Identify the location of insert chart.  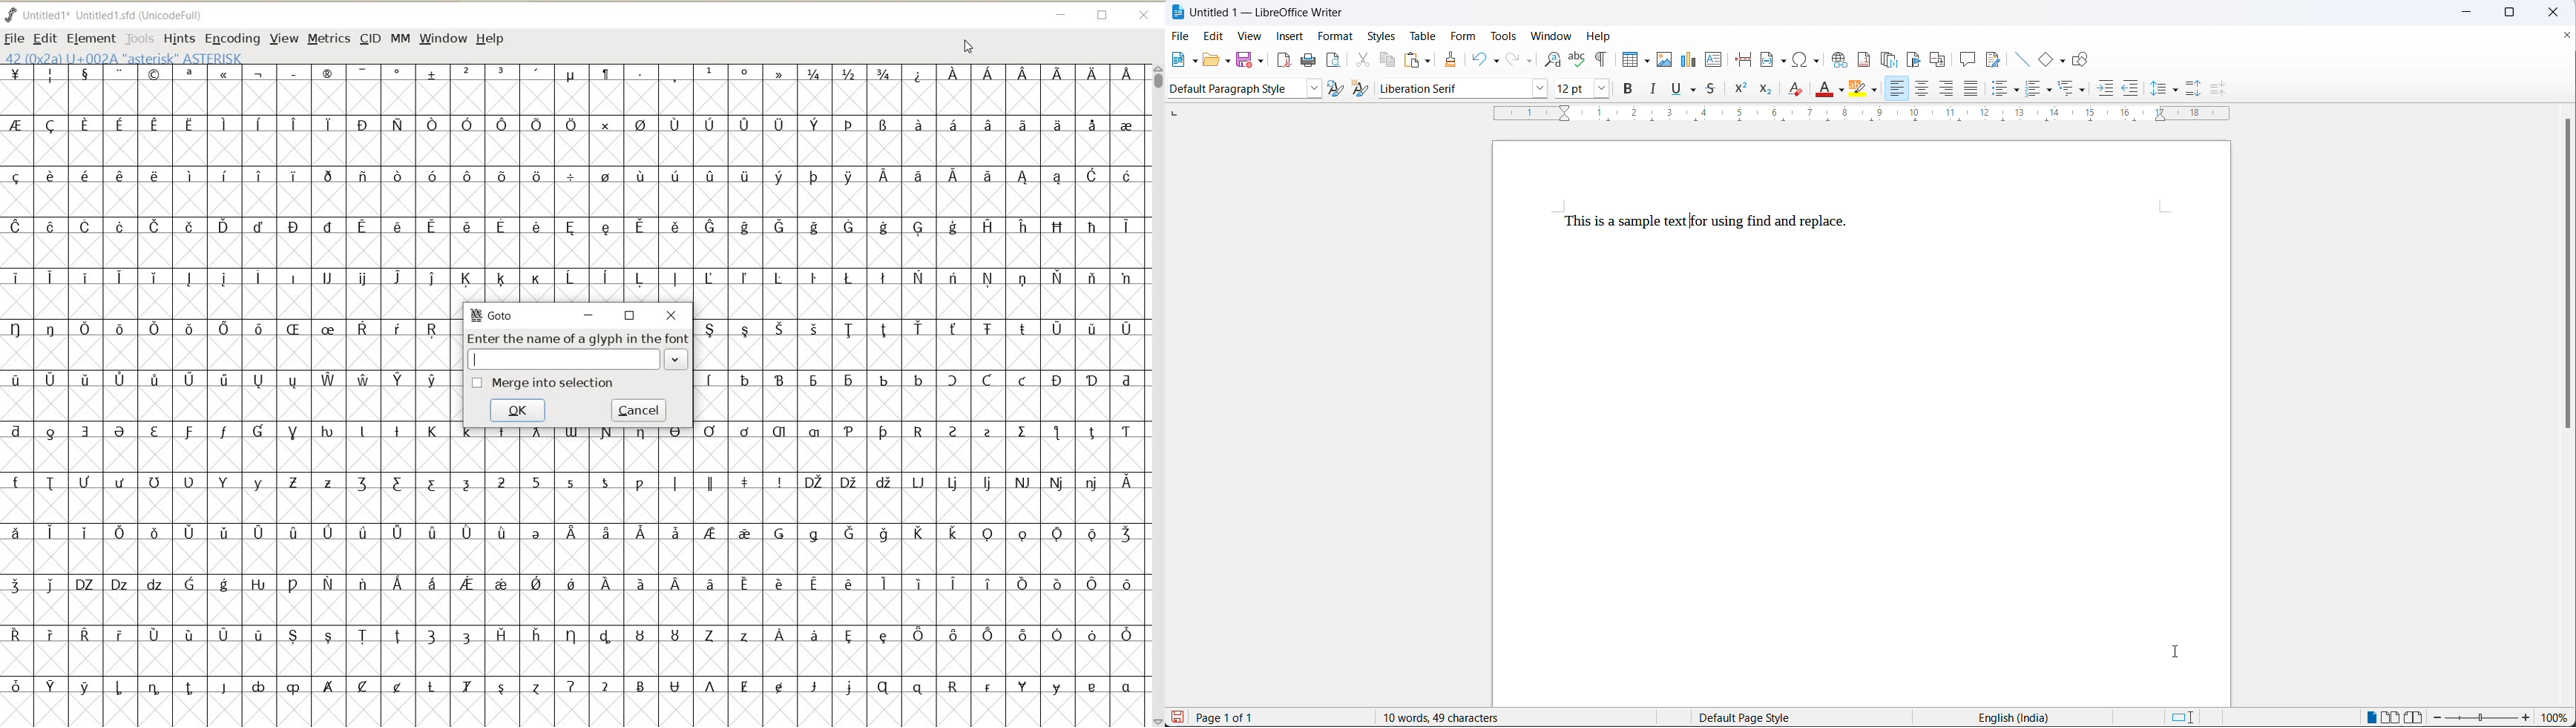
(1690, 58).